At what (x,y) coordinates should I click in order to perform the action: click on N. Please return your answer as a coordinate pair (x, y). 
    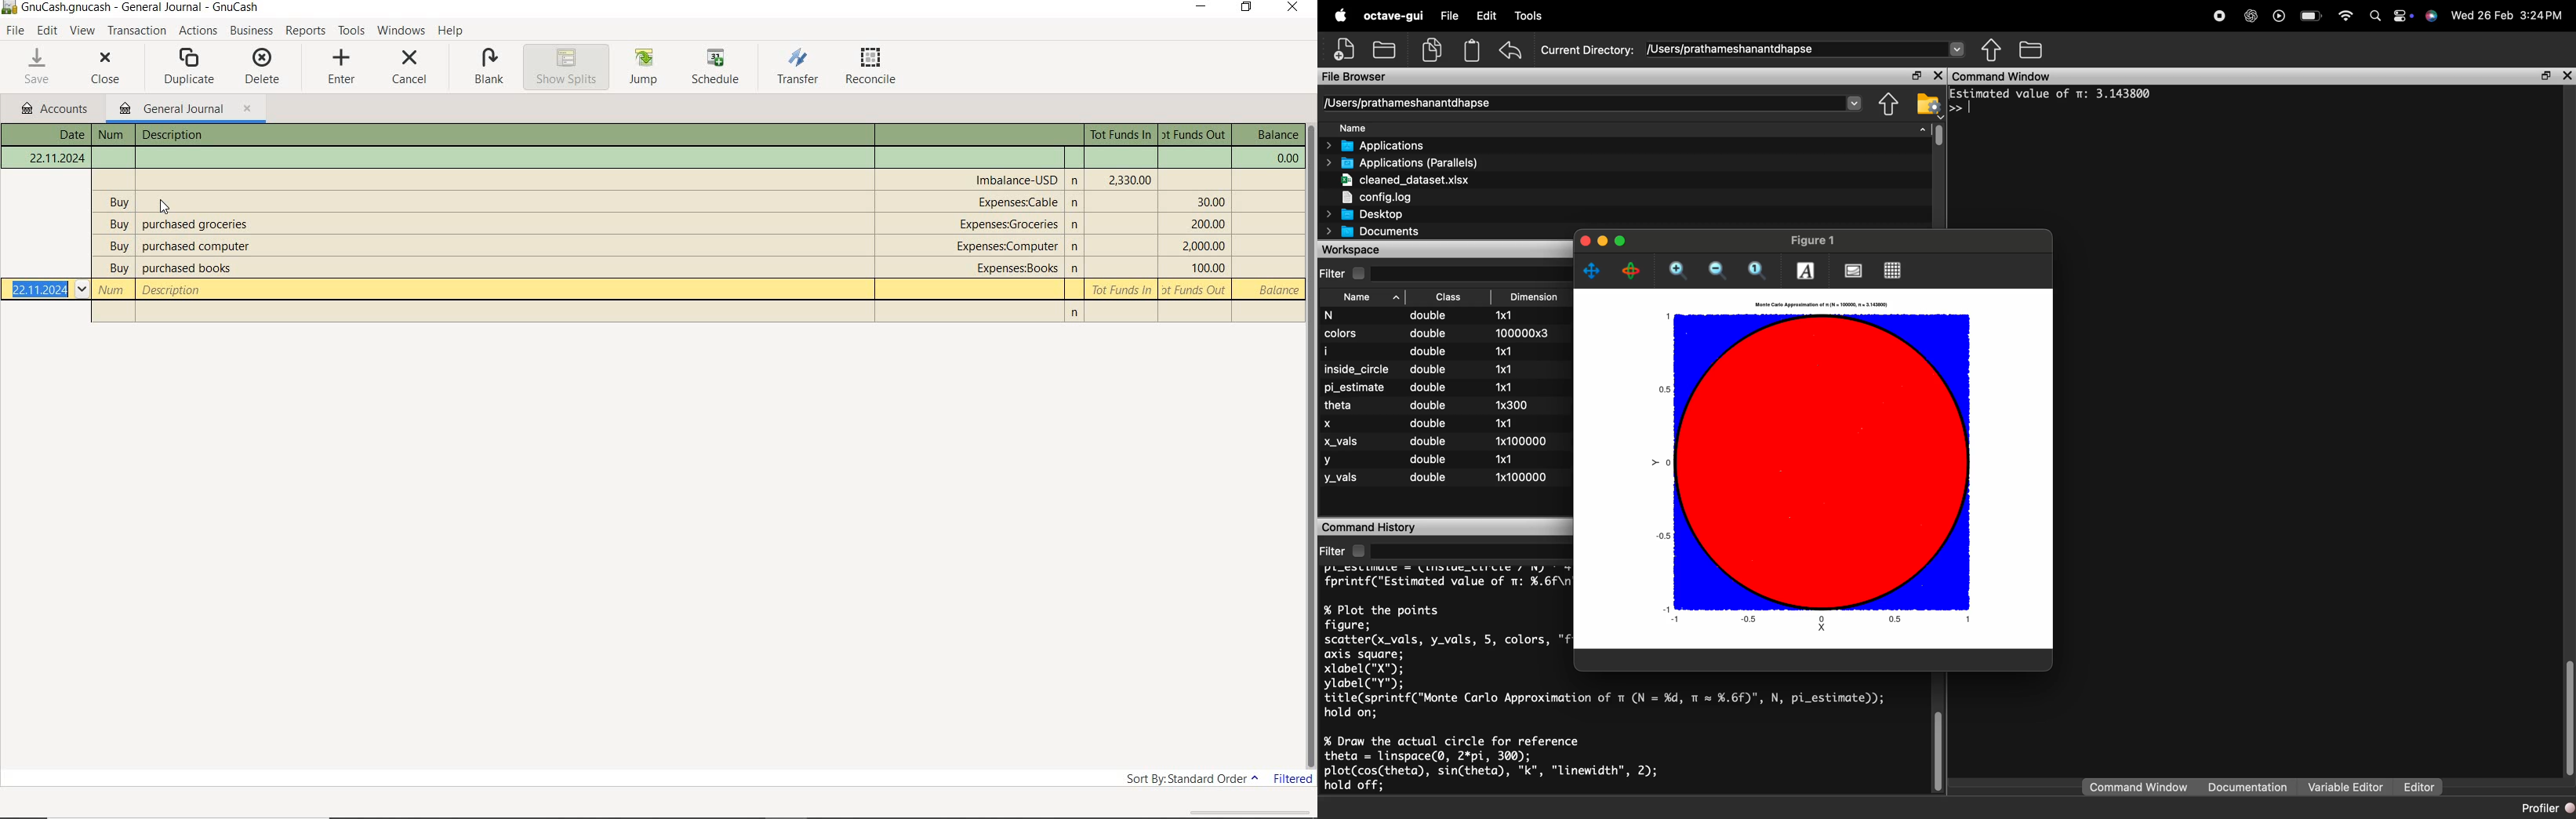
    Looking at the image, I should click on (1335, 315).